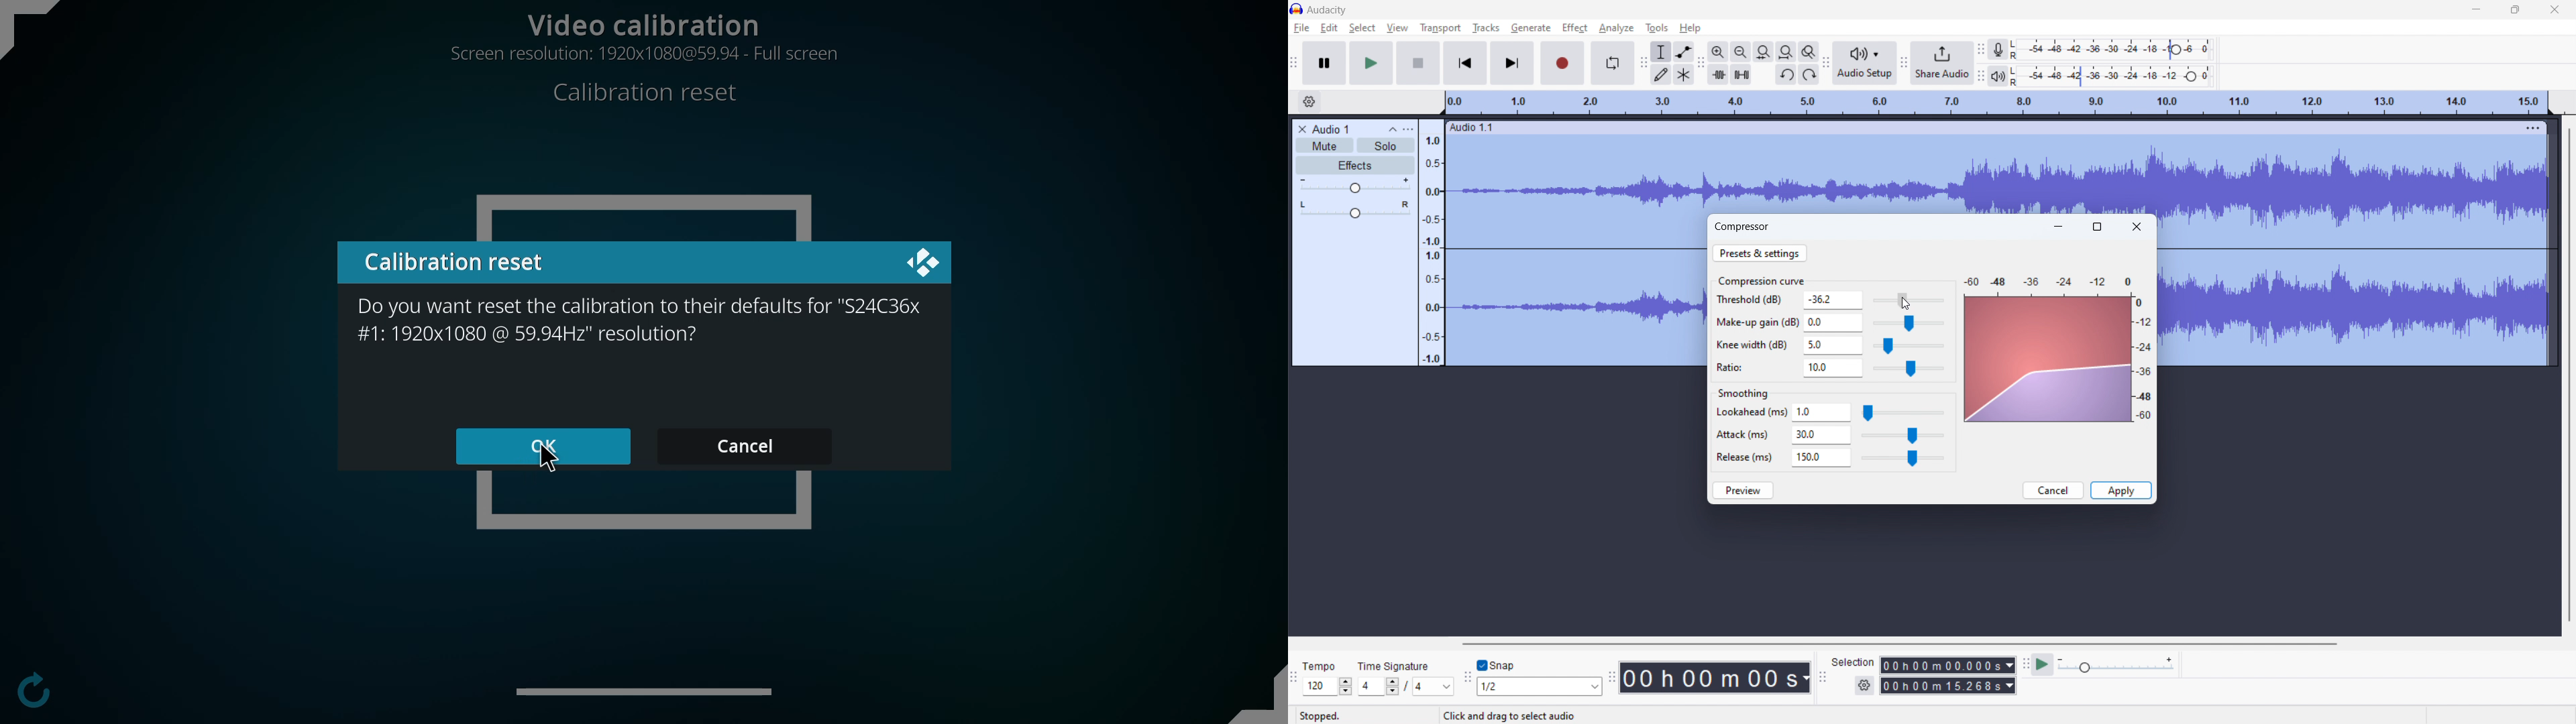 This screenshot has height=728, width=2576. Describe the element at coordinates (1371, 63) in the screenshot. I see `play` at that location.